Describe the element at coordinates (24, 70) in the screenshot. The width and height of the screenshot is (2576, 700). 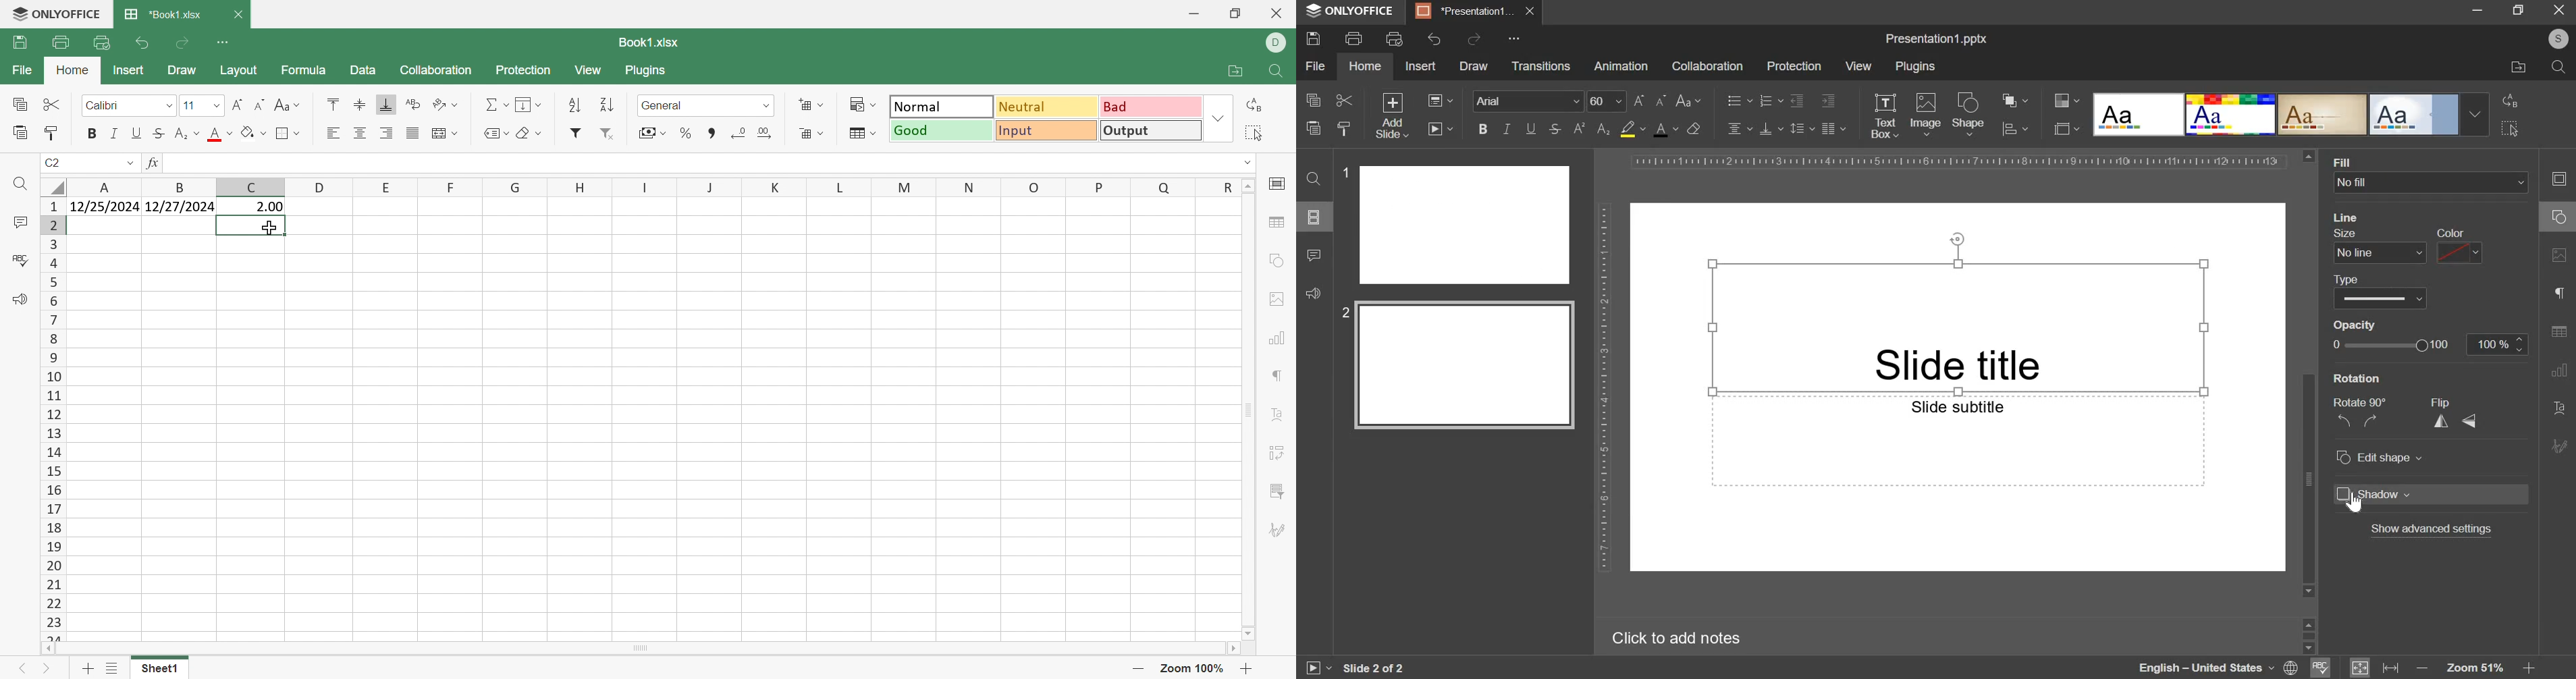
I see `File` at that location.